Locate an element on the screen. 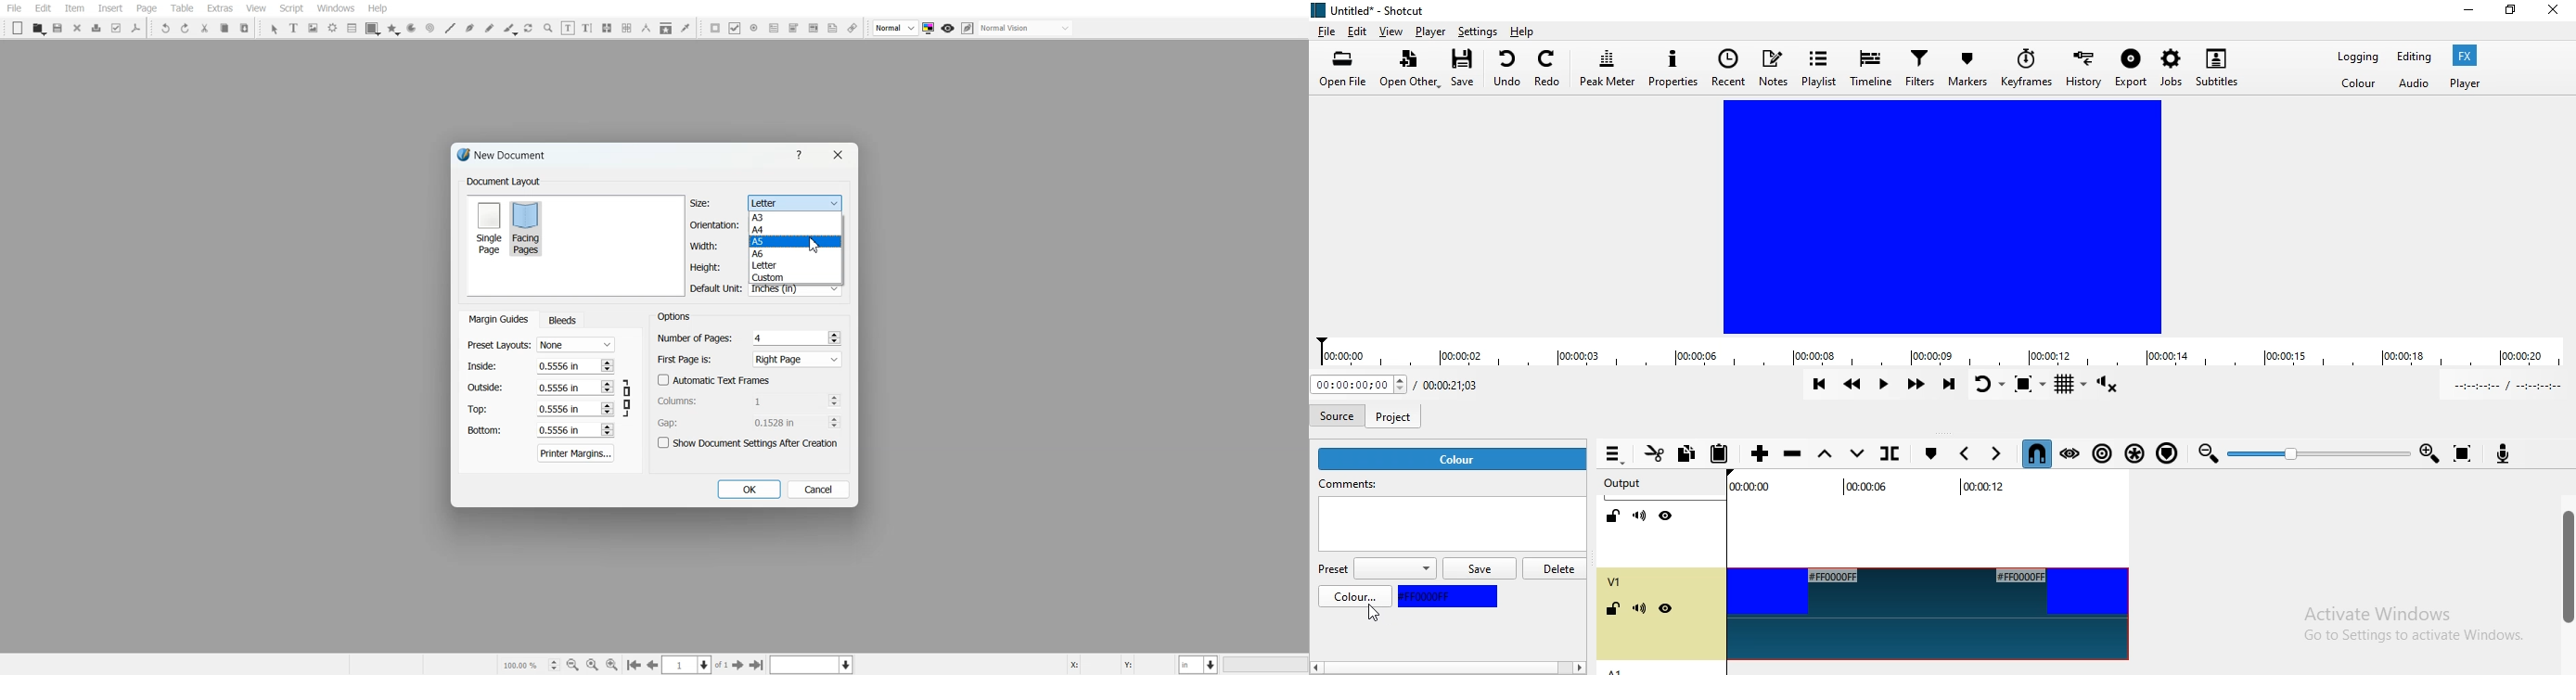 Image resolution: width=2576 pixels, height=700 pixels. File is located at coordinates (14, 8).